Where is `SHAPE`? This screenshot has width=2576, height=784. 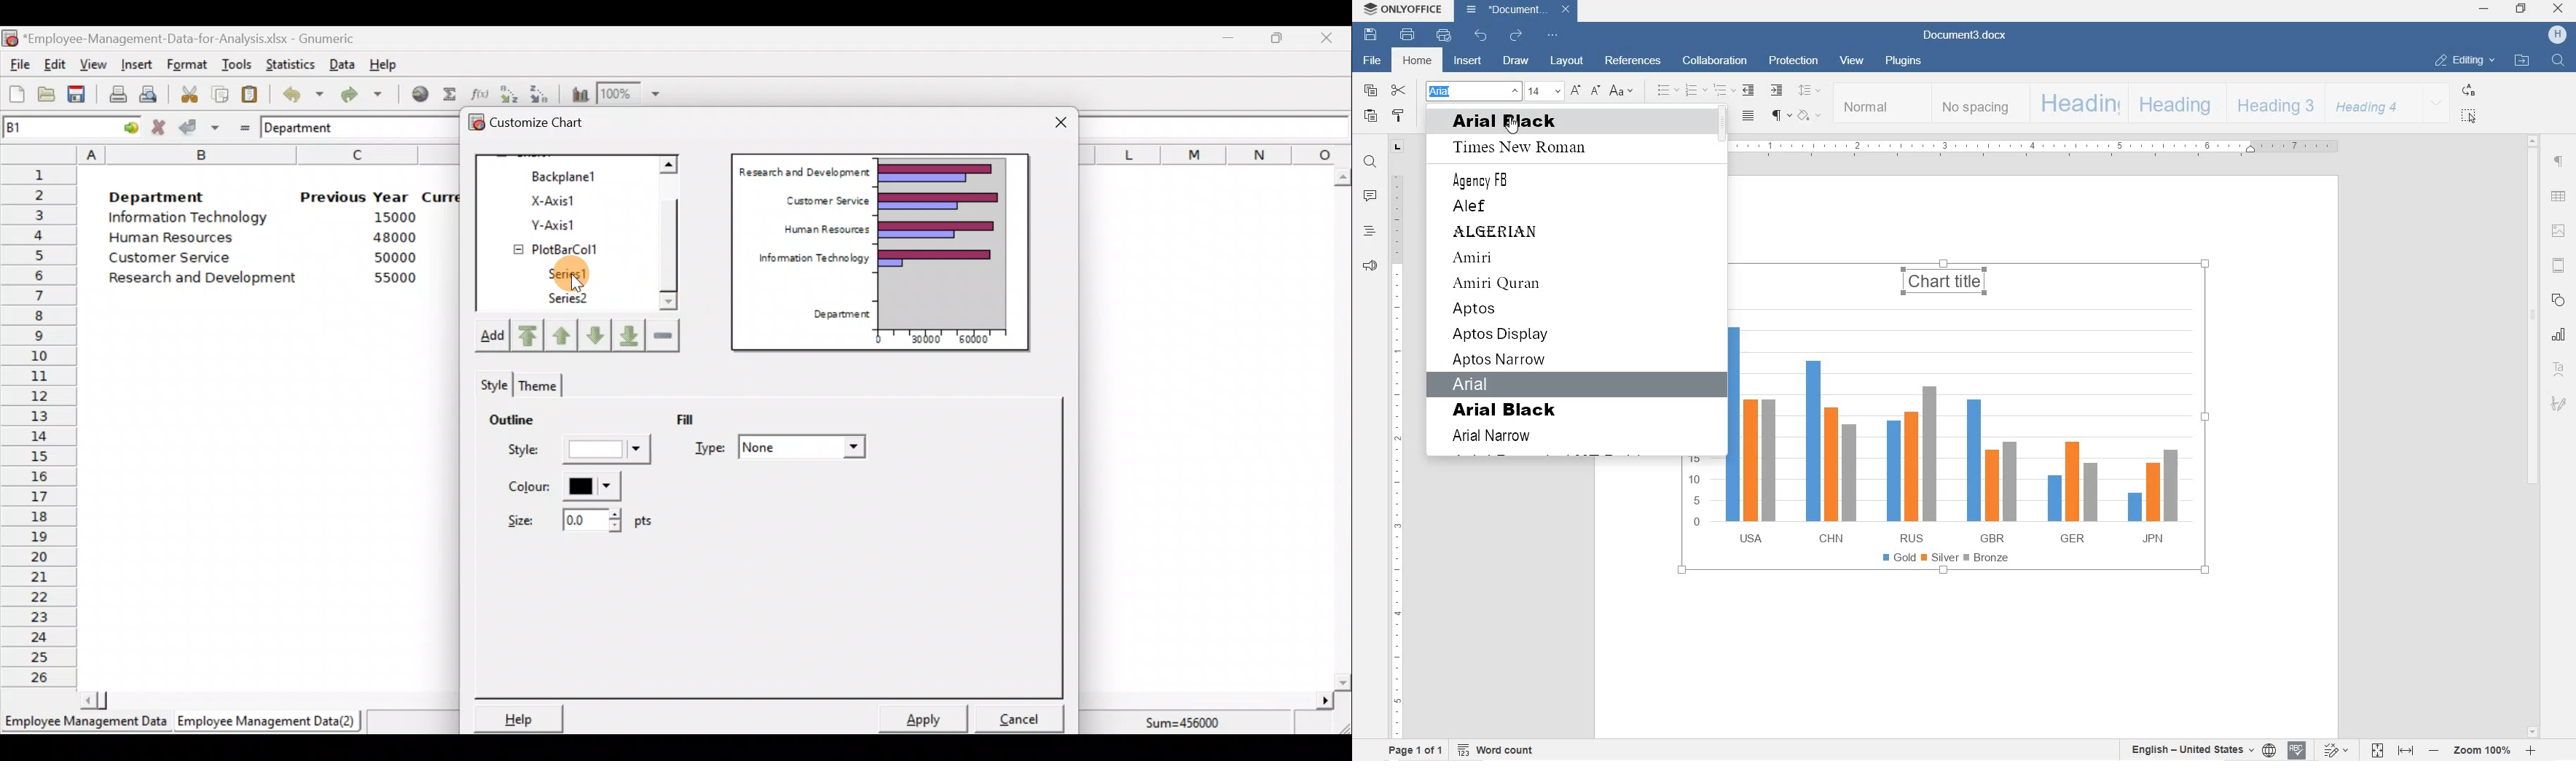 SHAPE is located at coordinates (2557, 300).